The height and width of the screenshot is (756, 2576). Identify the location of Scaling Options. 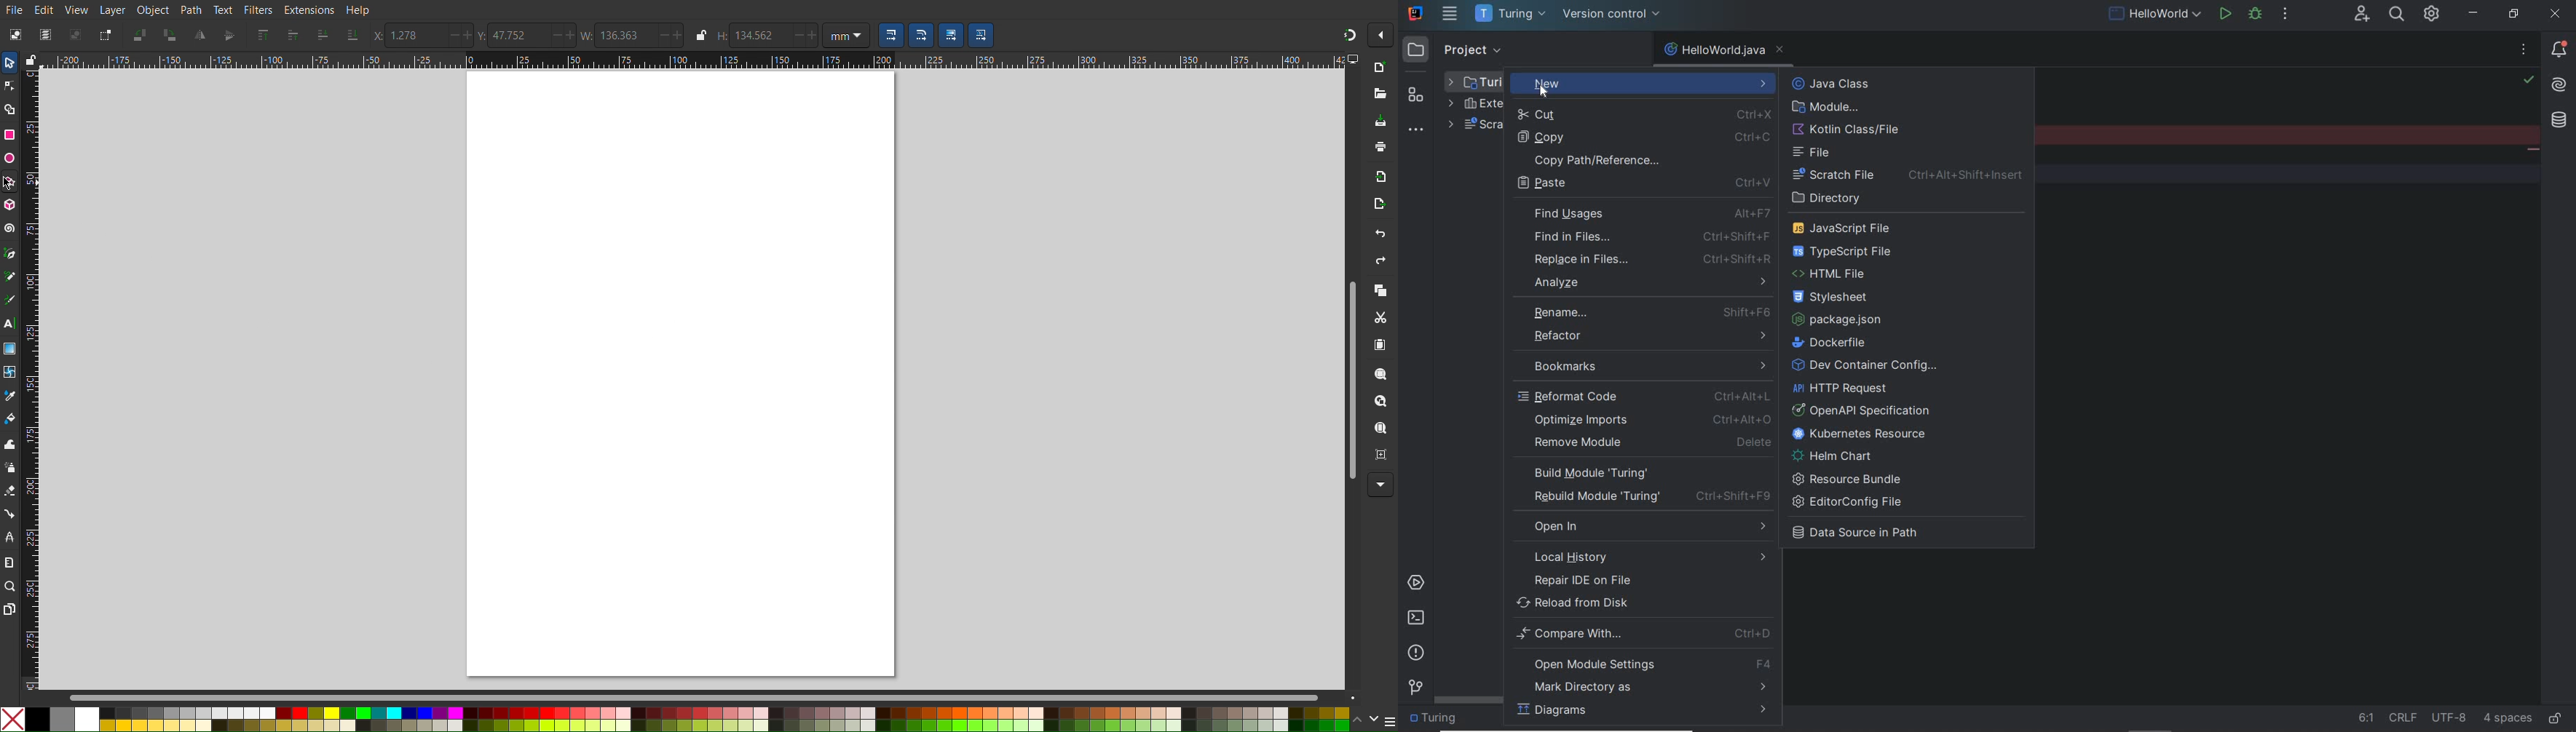
(981, 36).